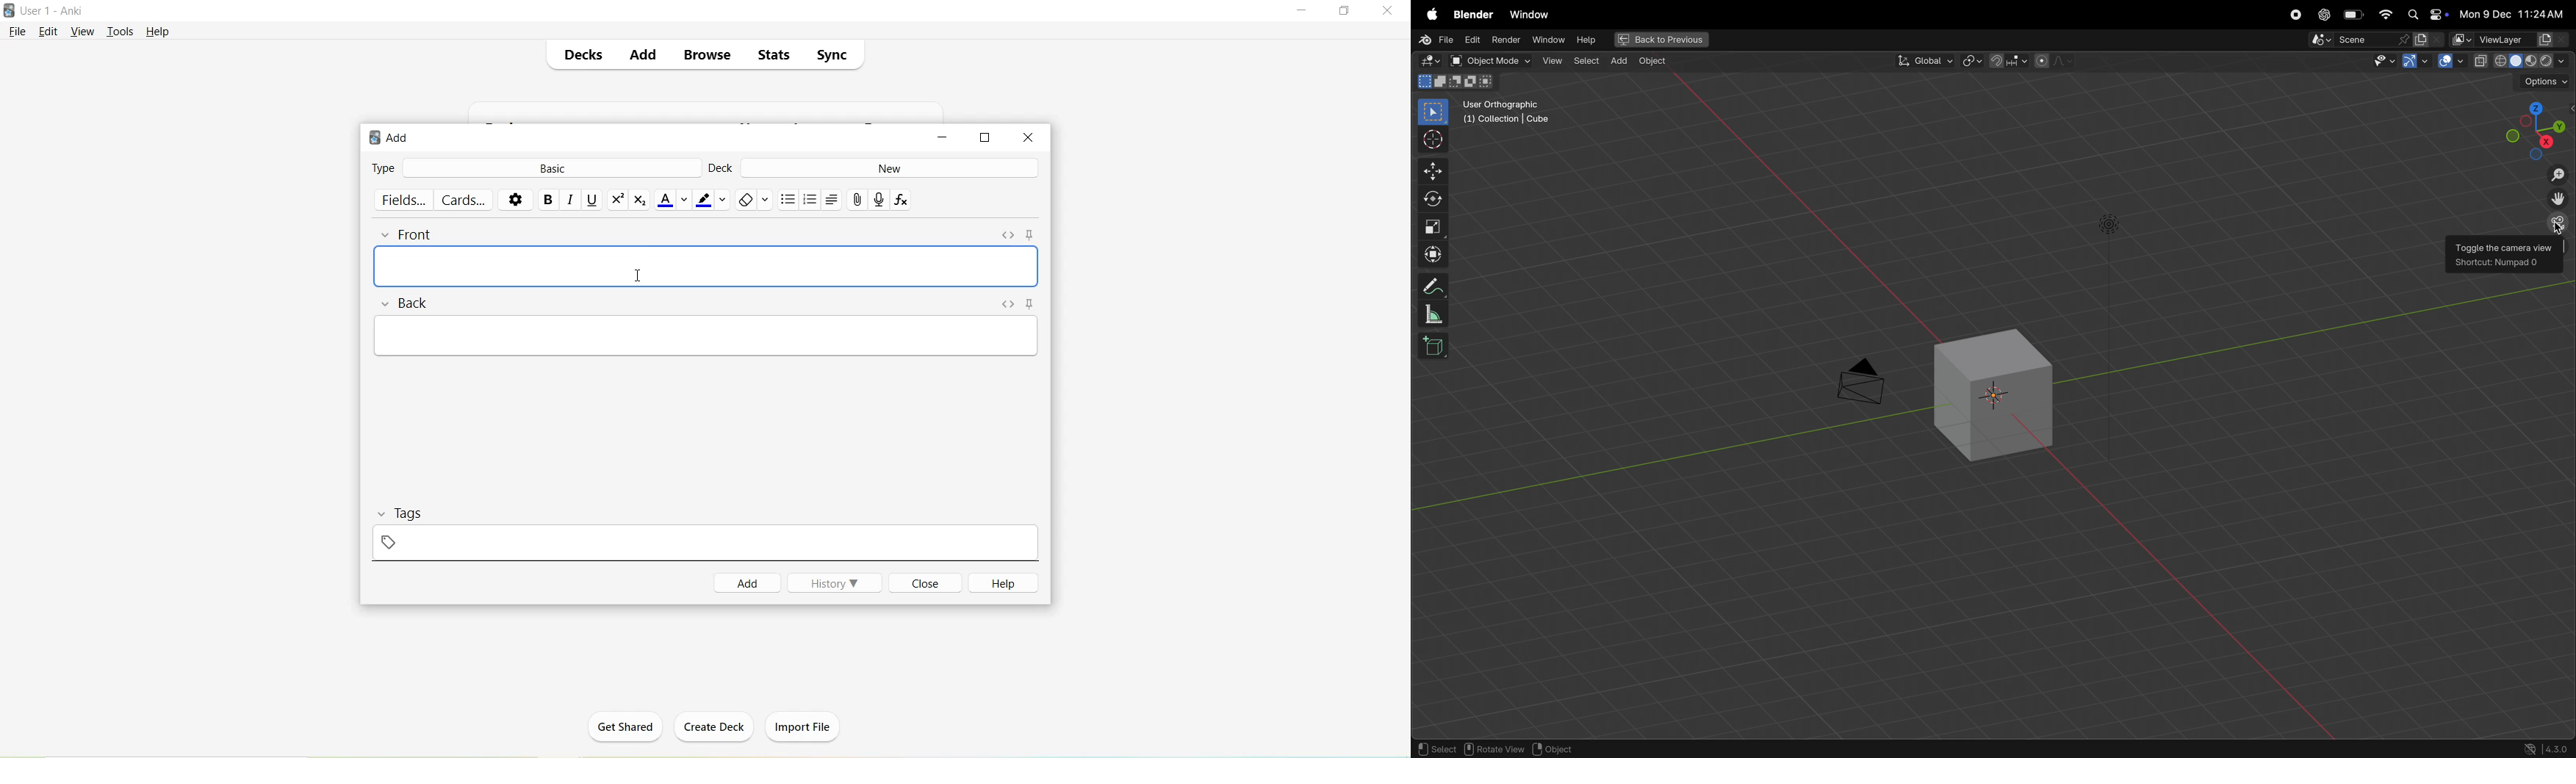 The image size is (2576, 784). Describe the element at coordinates (1032, 235) in the screenshot. I see `Toggle sticky` at that location.